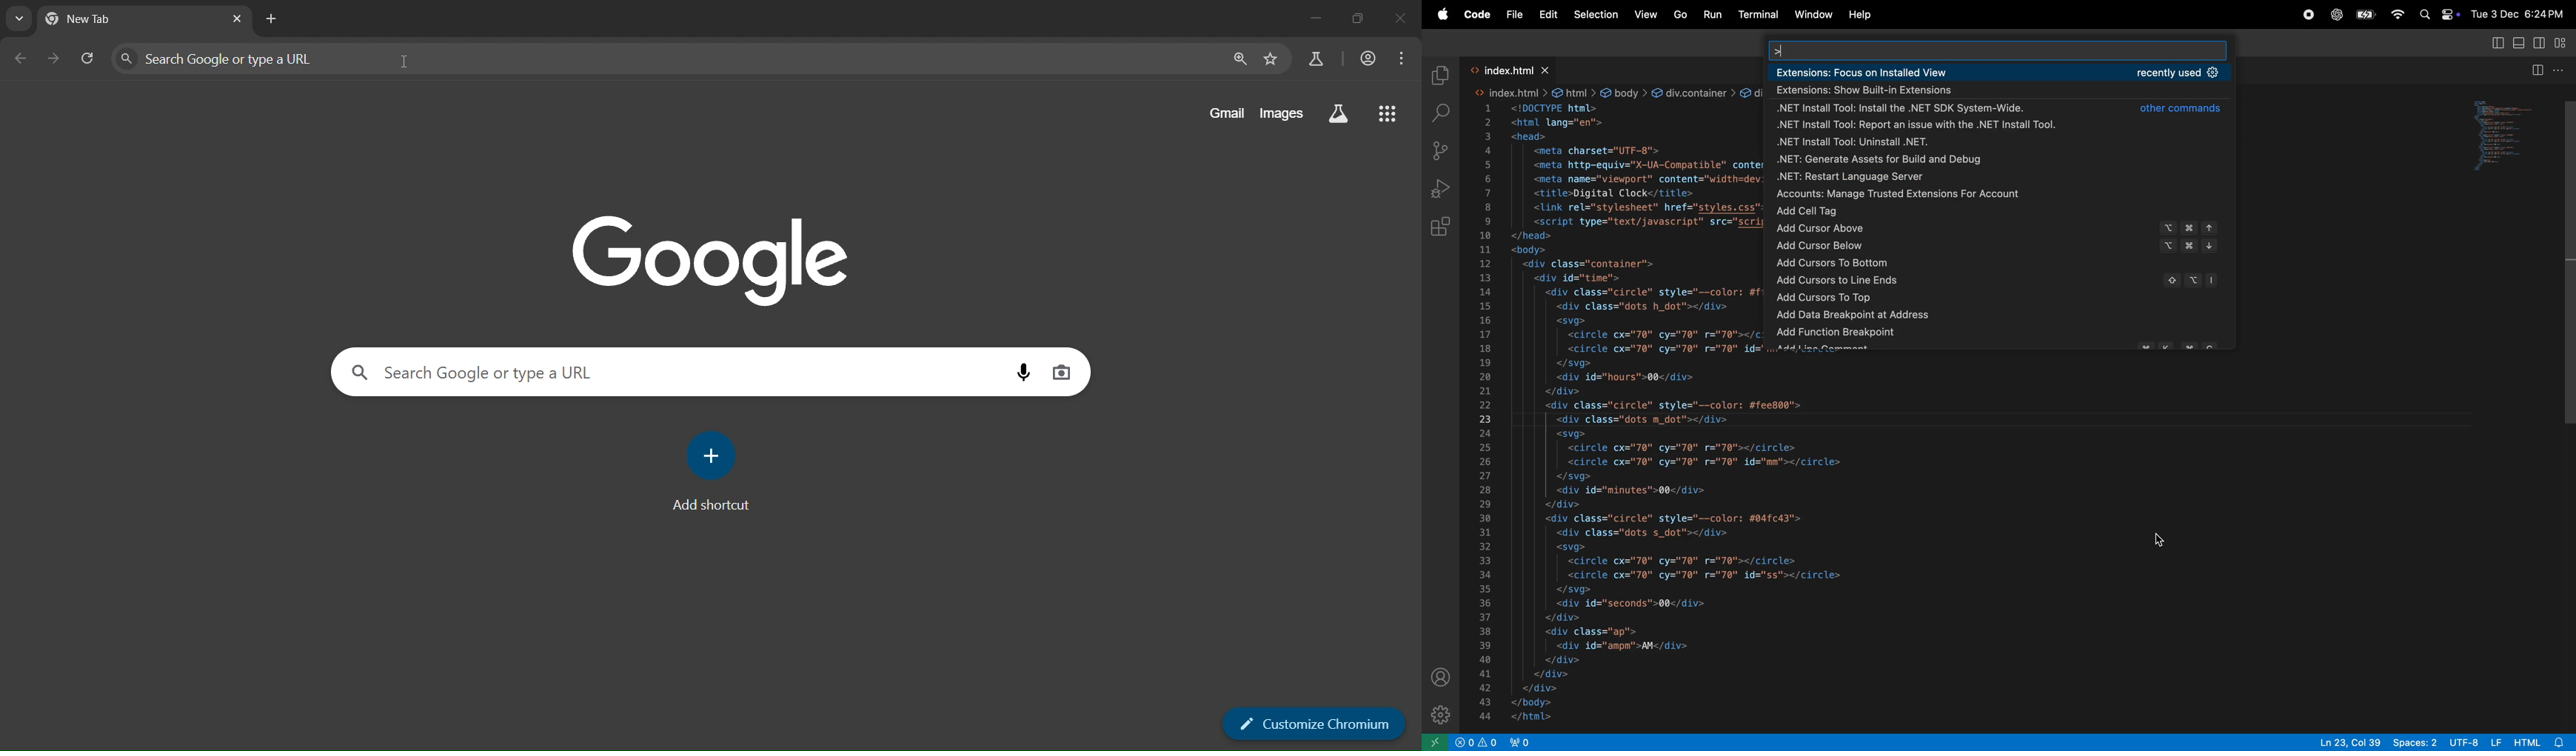 This screenshot has height=756, width=2576. What do you see at coordinates (1574, 92) in the screenshot?
I see `html` at bounding box center [1574, 92].